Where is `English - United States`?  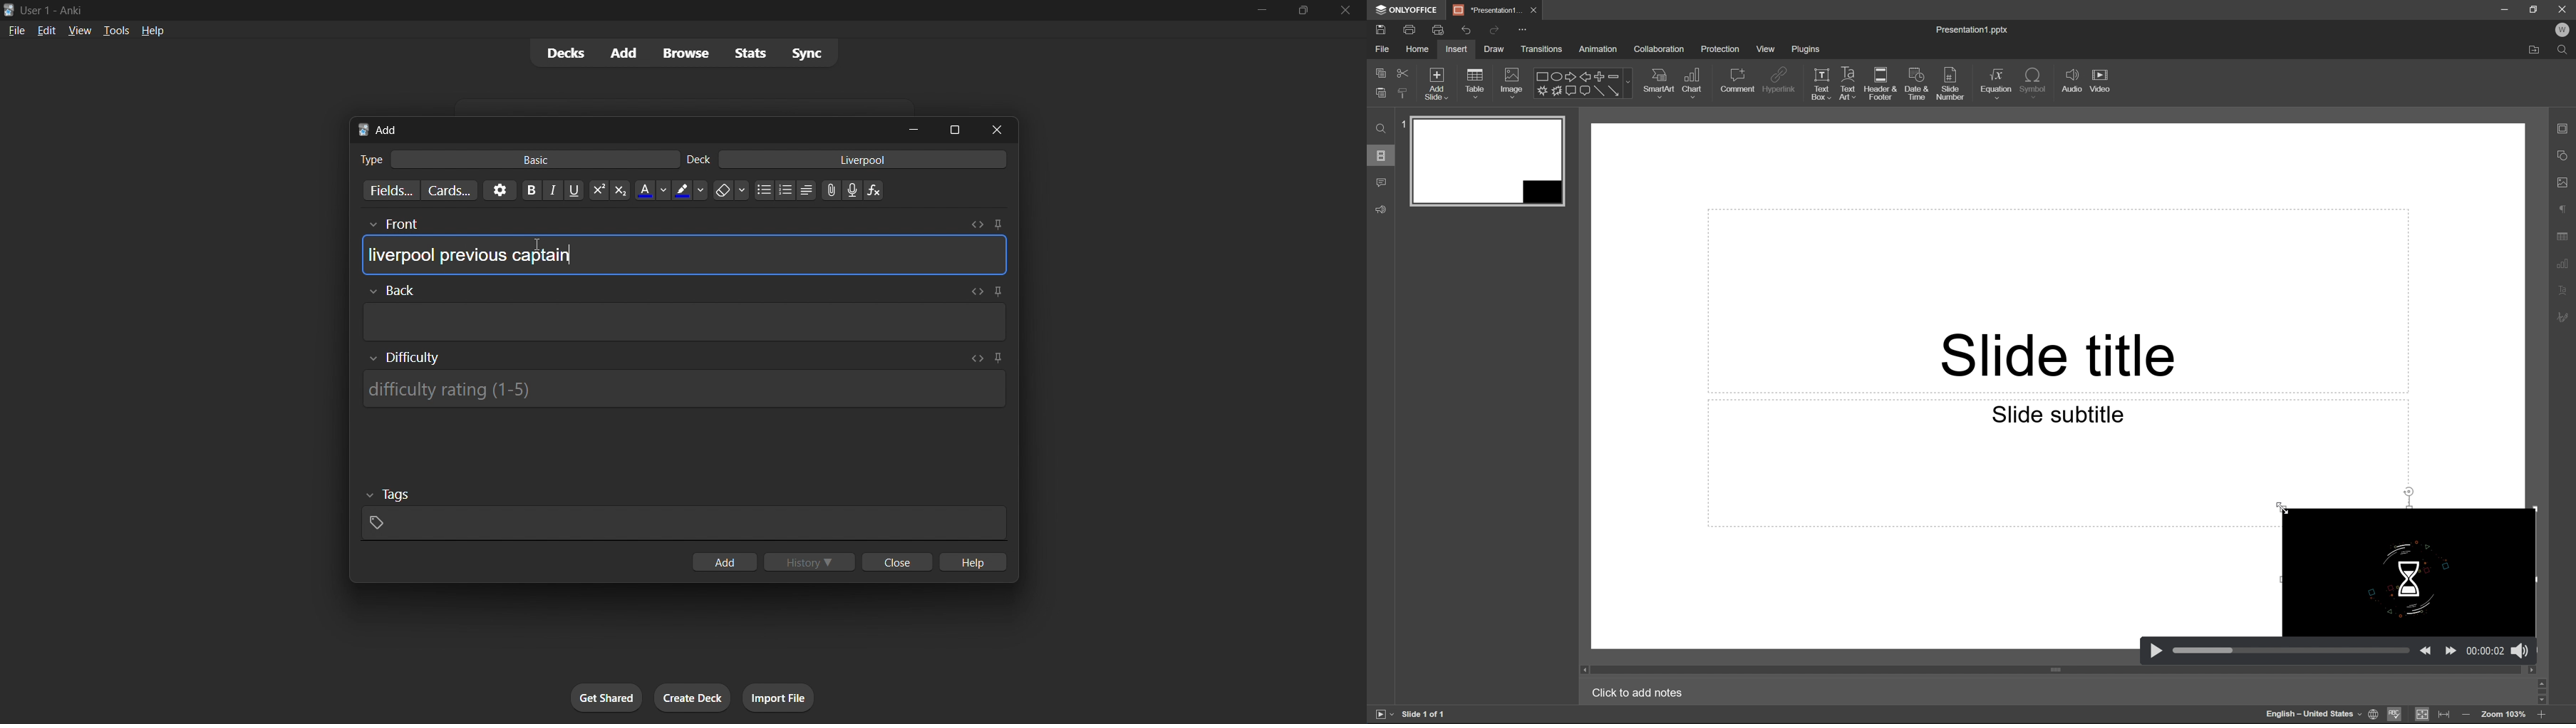
English - United States is located at coordinates (2311, 714).